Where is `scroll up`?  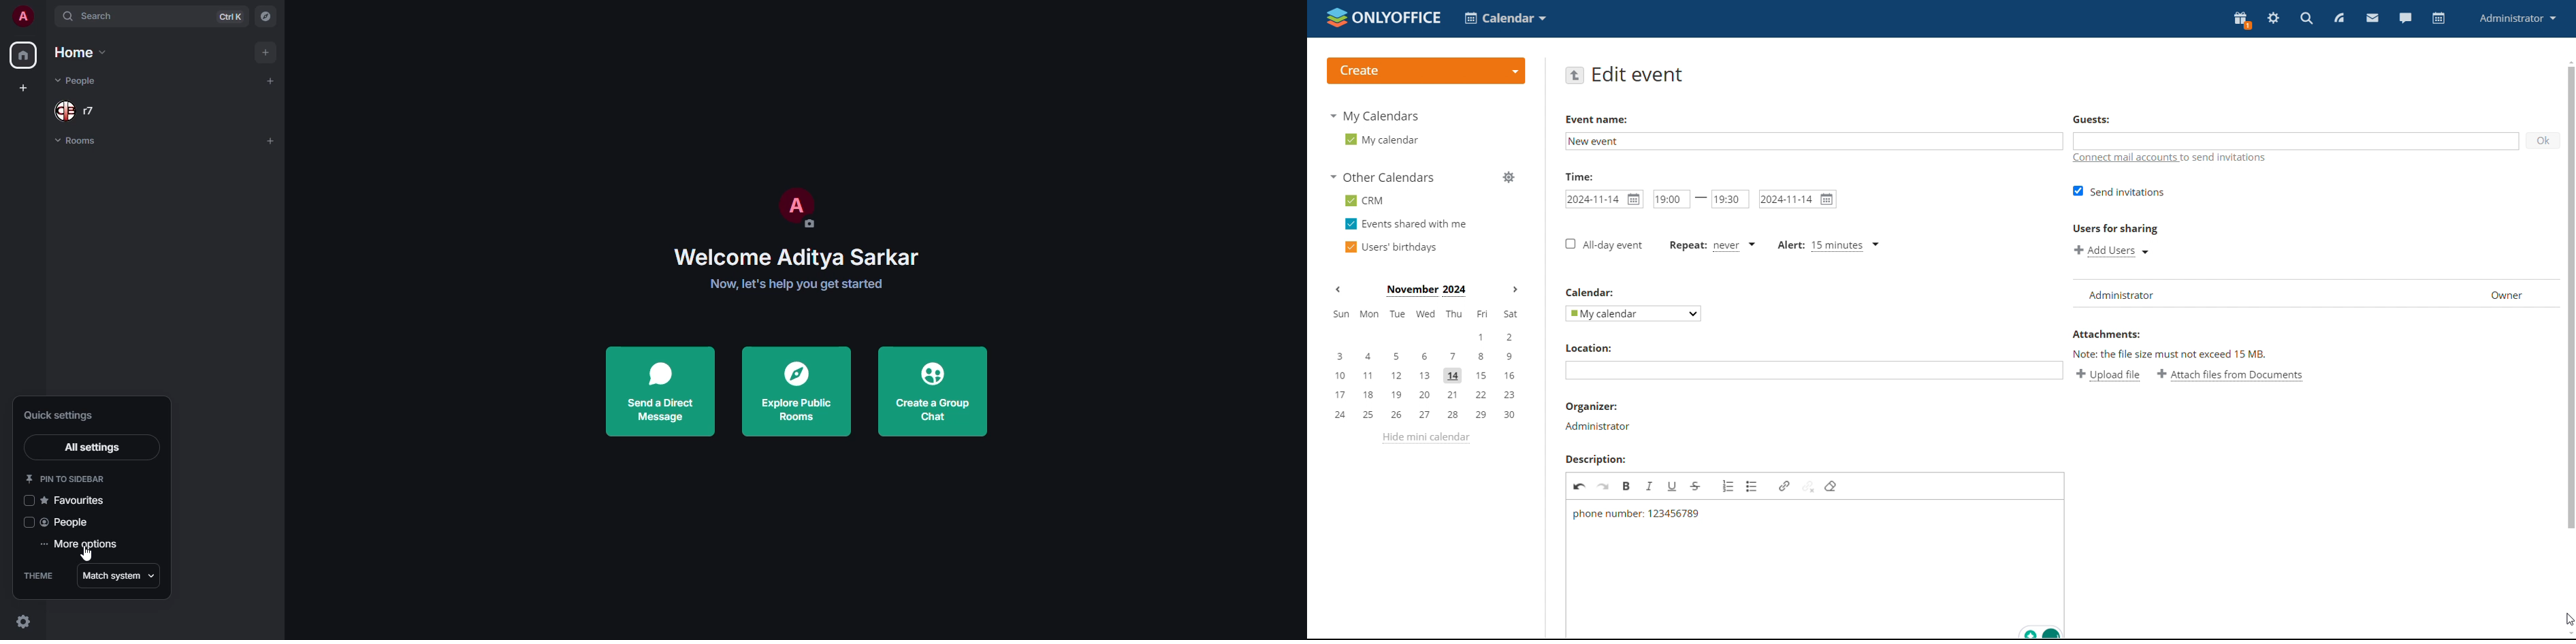 scroll up is located at coordinates (2568, 61).